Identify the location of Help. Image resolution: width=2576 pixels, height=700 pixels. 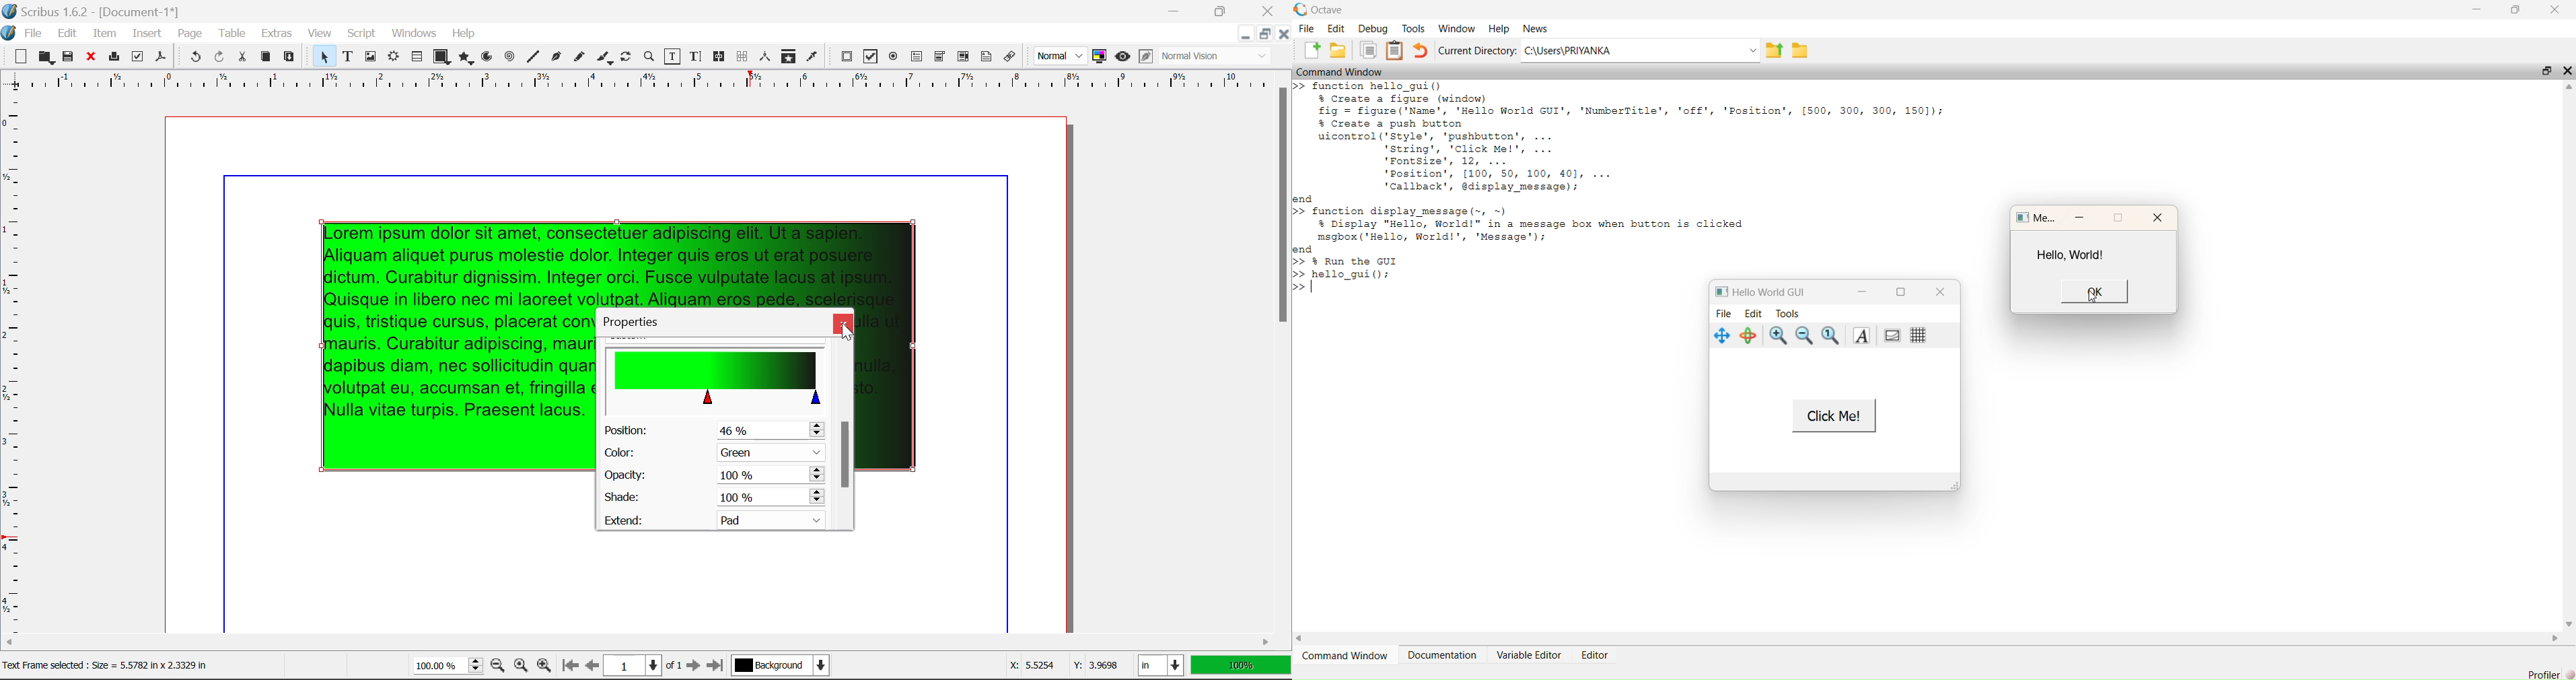
(464, 34).